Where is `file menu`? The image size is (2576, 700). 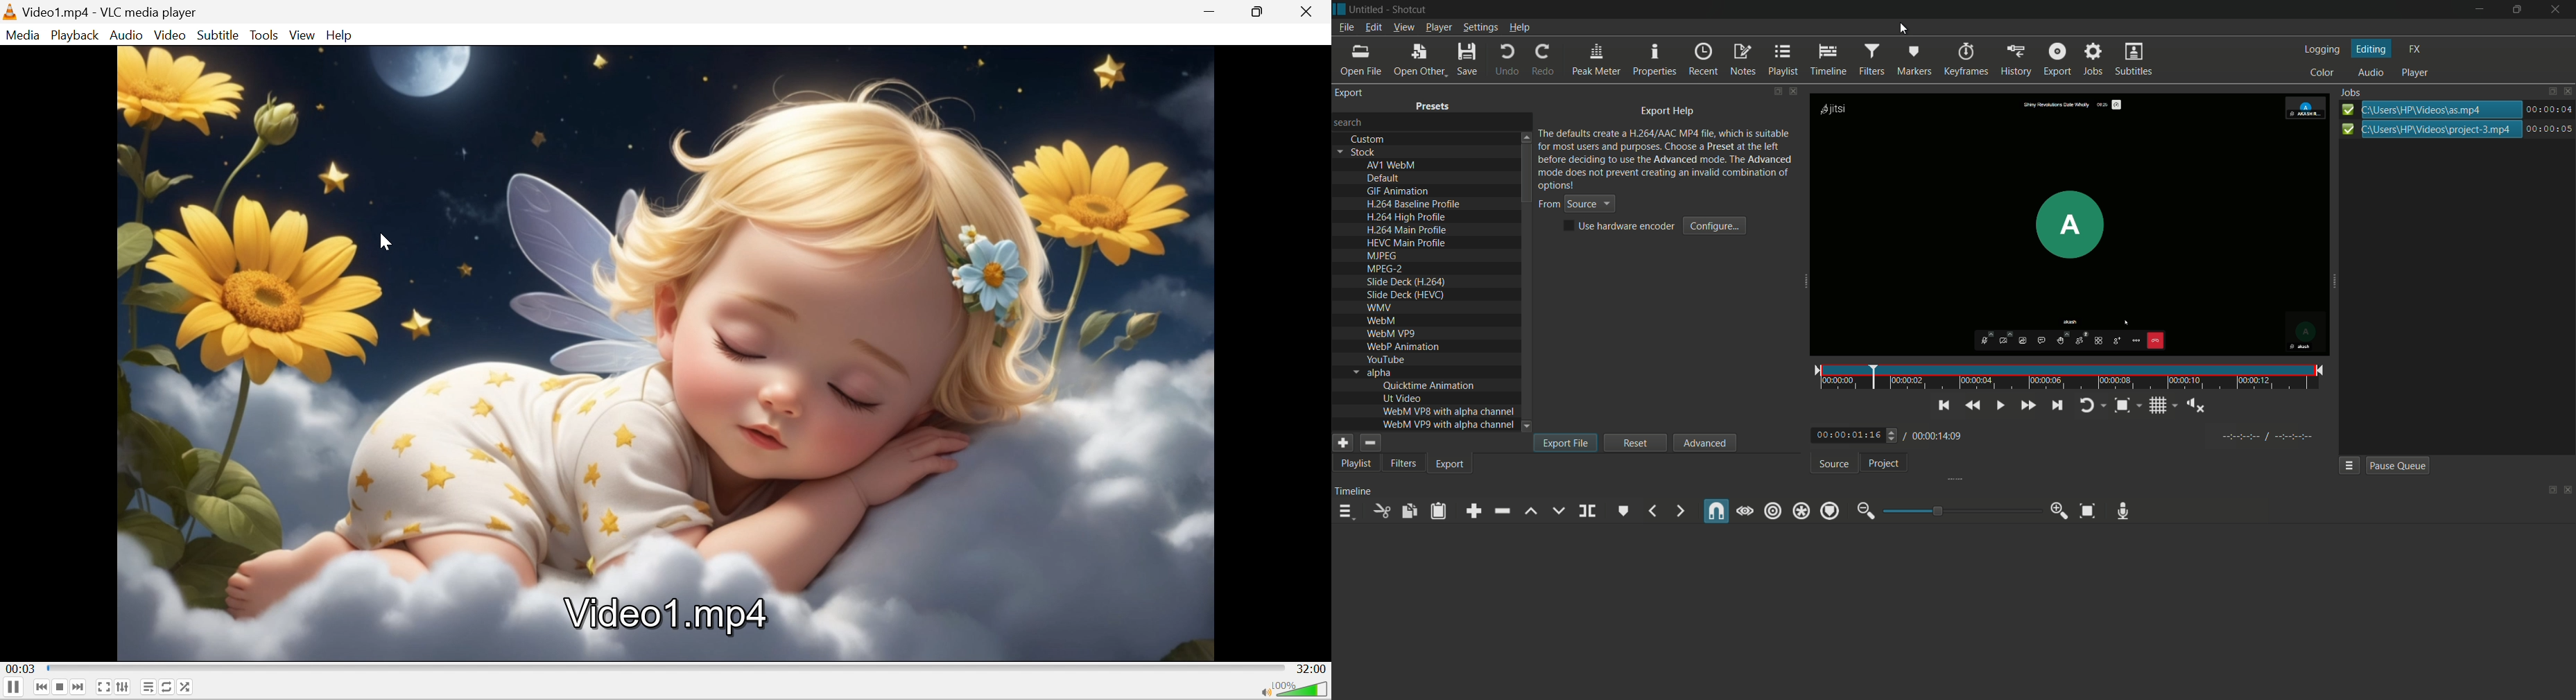 file menu is located at coordinates (1346, 27).